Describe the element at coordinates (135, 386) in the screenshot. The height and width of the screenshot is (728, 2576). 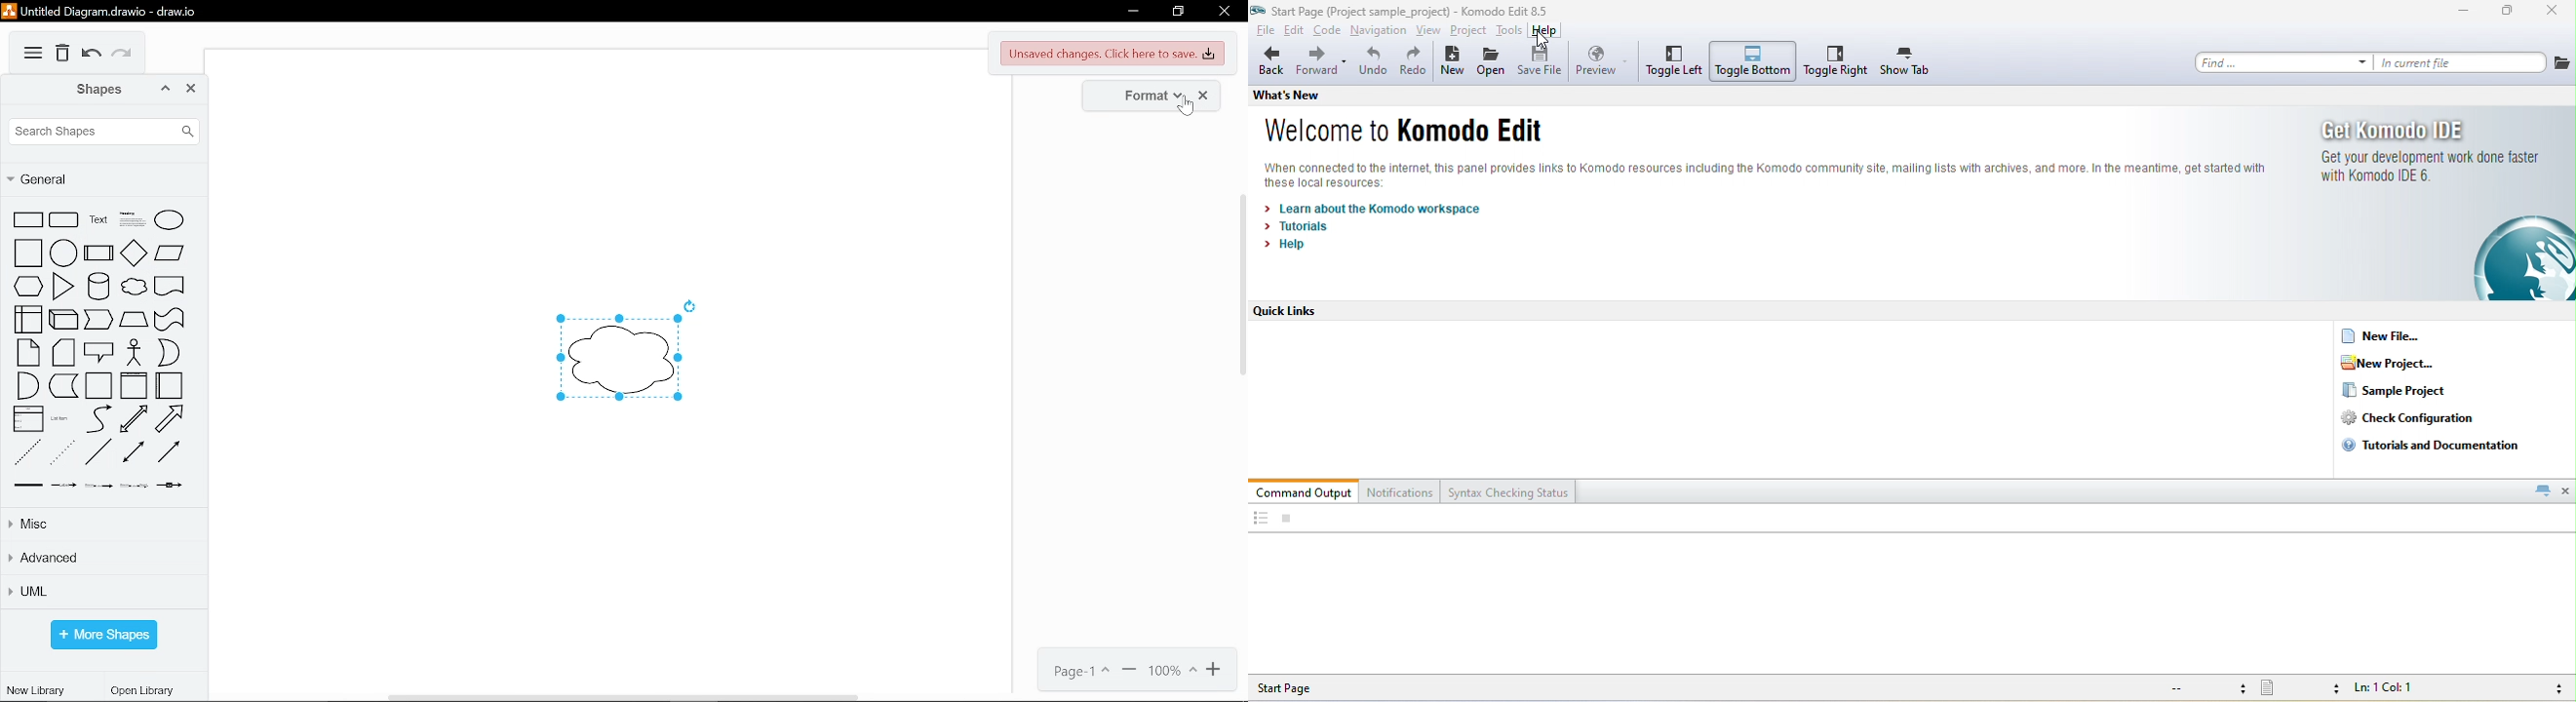
I see `vertical container` at that location.